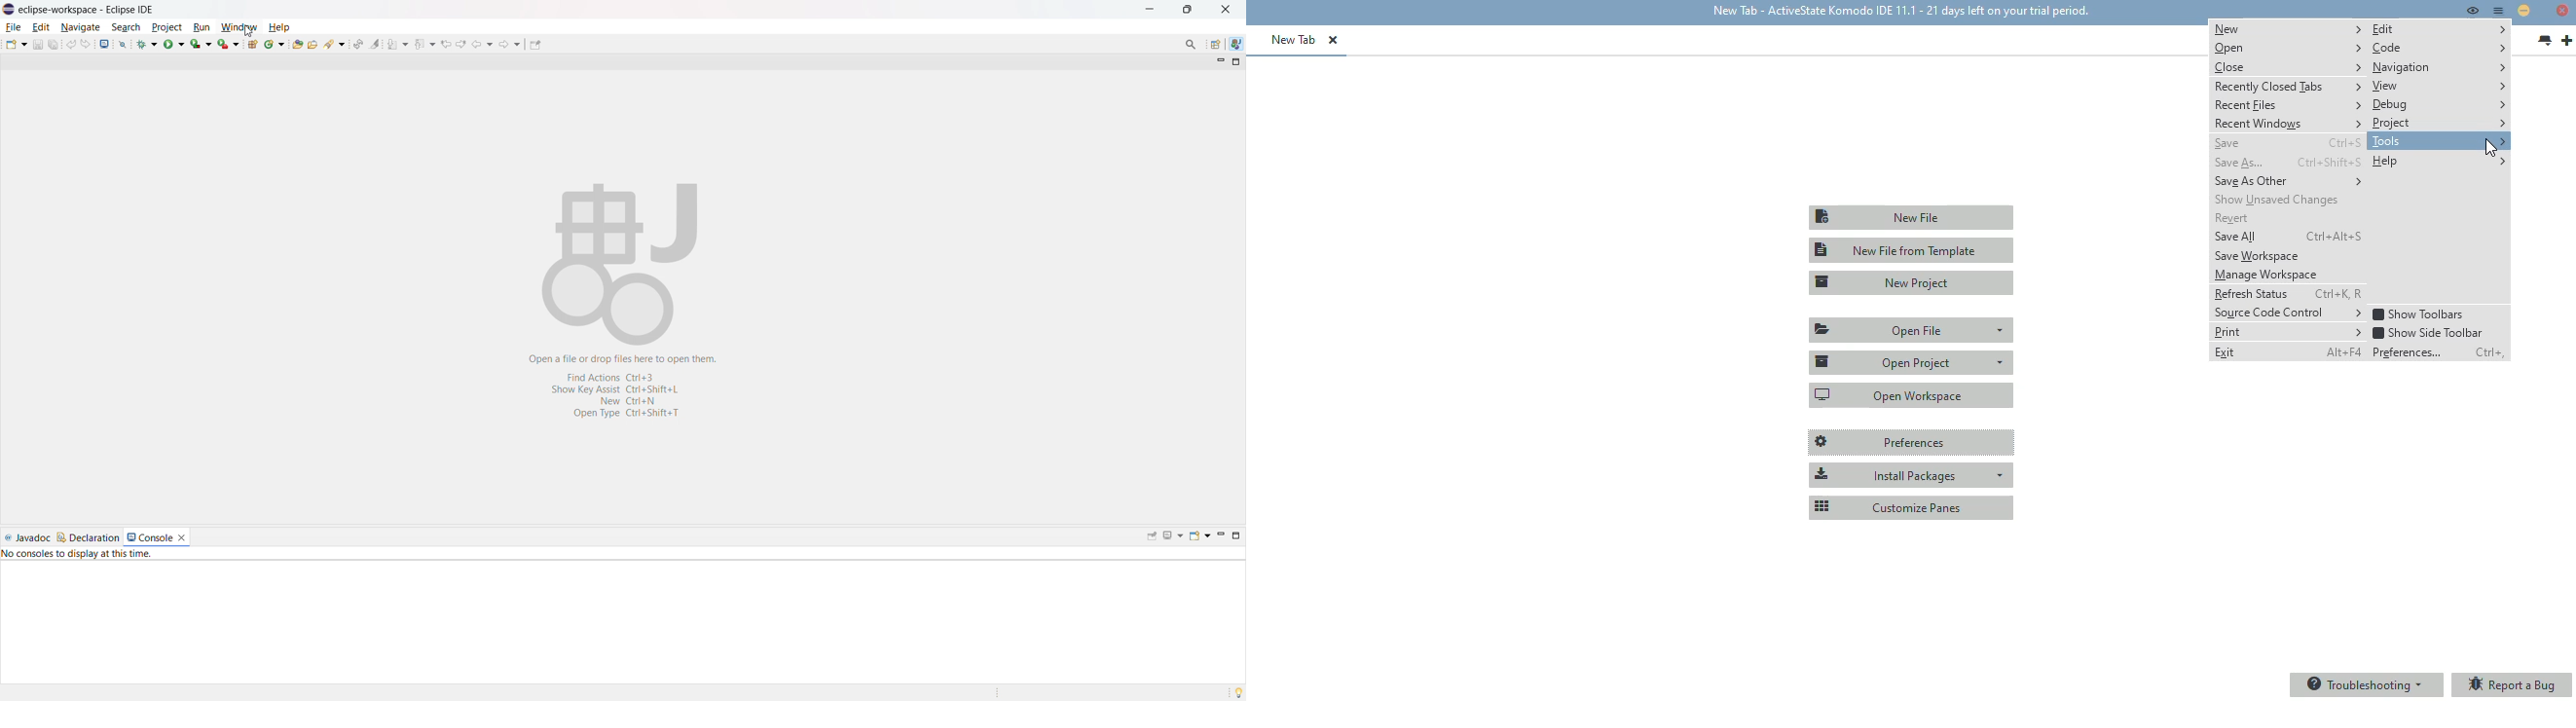 Image resolution: width=2576 pixels, height=728 pixels. I want to click on cursor, so click(250, 32).